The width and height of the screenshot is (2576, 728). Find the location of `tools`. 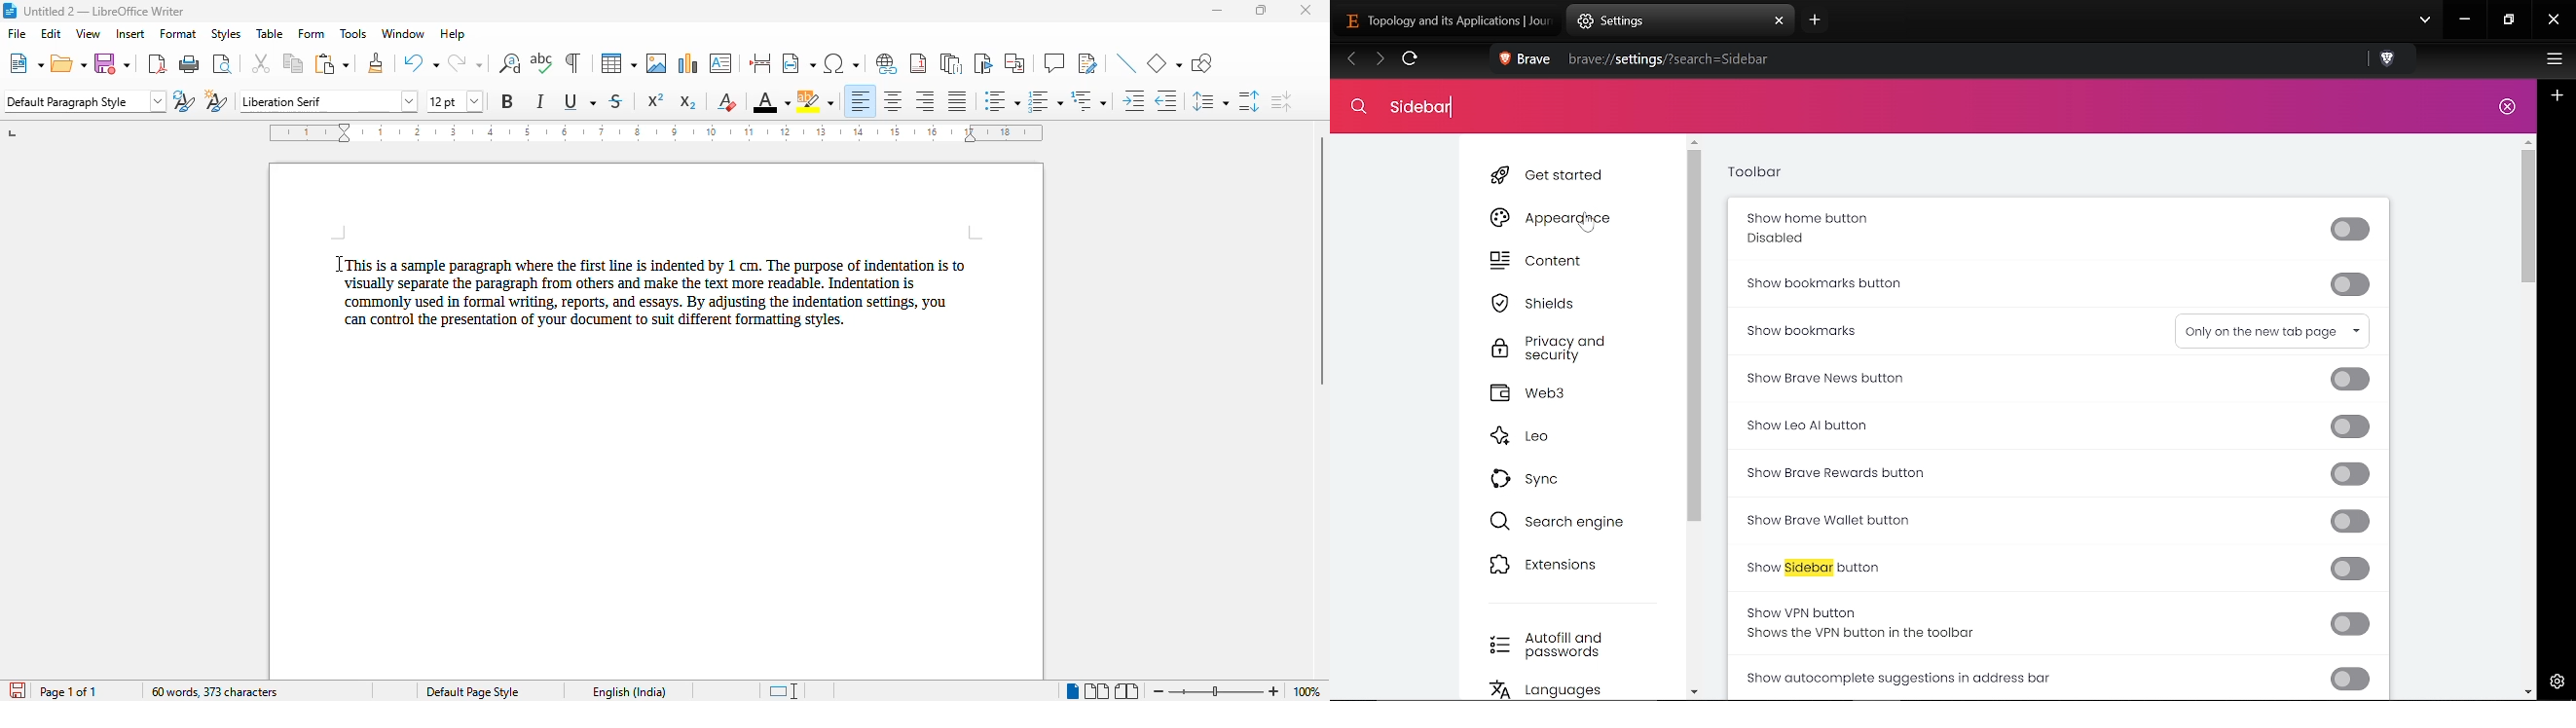

tools is located at coordinates (352, 33).